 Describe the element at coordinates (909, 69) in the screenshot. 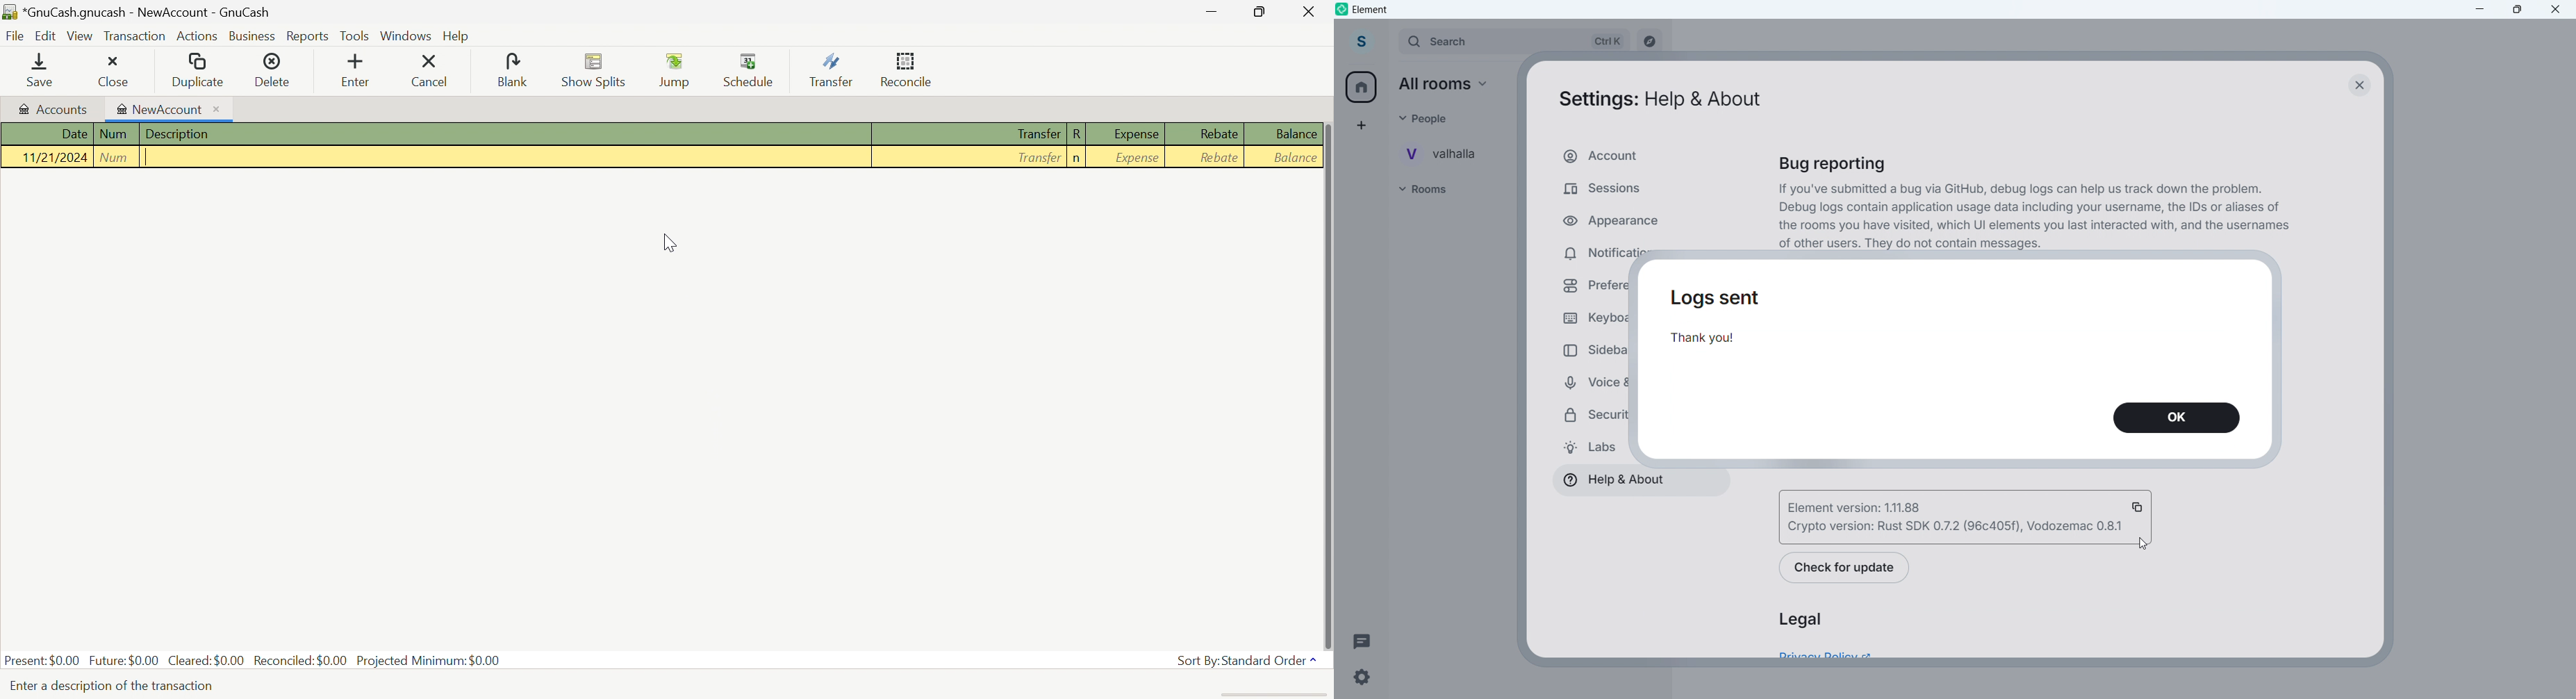

I see `Reconcile` at that location.